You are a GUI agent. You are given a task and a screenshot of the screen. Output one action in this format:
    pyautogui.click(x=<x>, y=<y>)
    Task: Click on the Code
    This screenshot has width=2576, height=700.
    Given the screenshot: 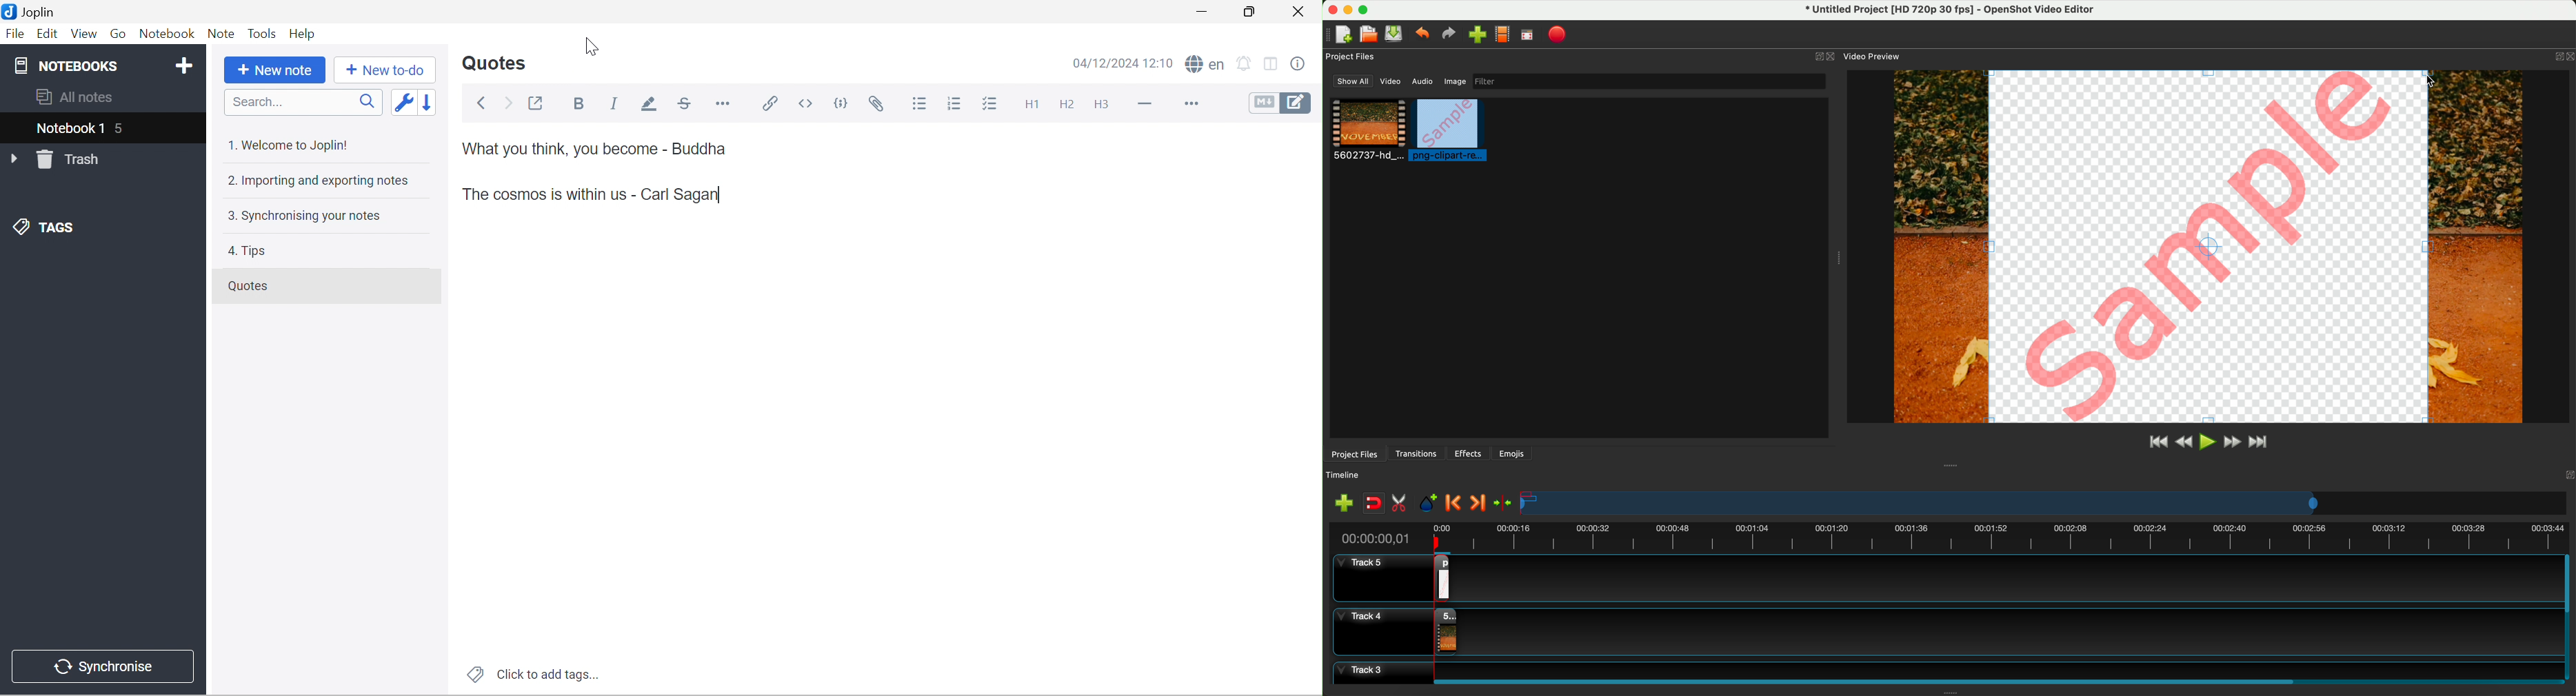 What is the action you would take?
    pyautogui.click(x=841, y=101)
    